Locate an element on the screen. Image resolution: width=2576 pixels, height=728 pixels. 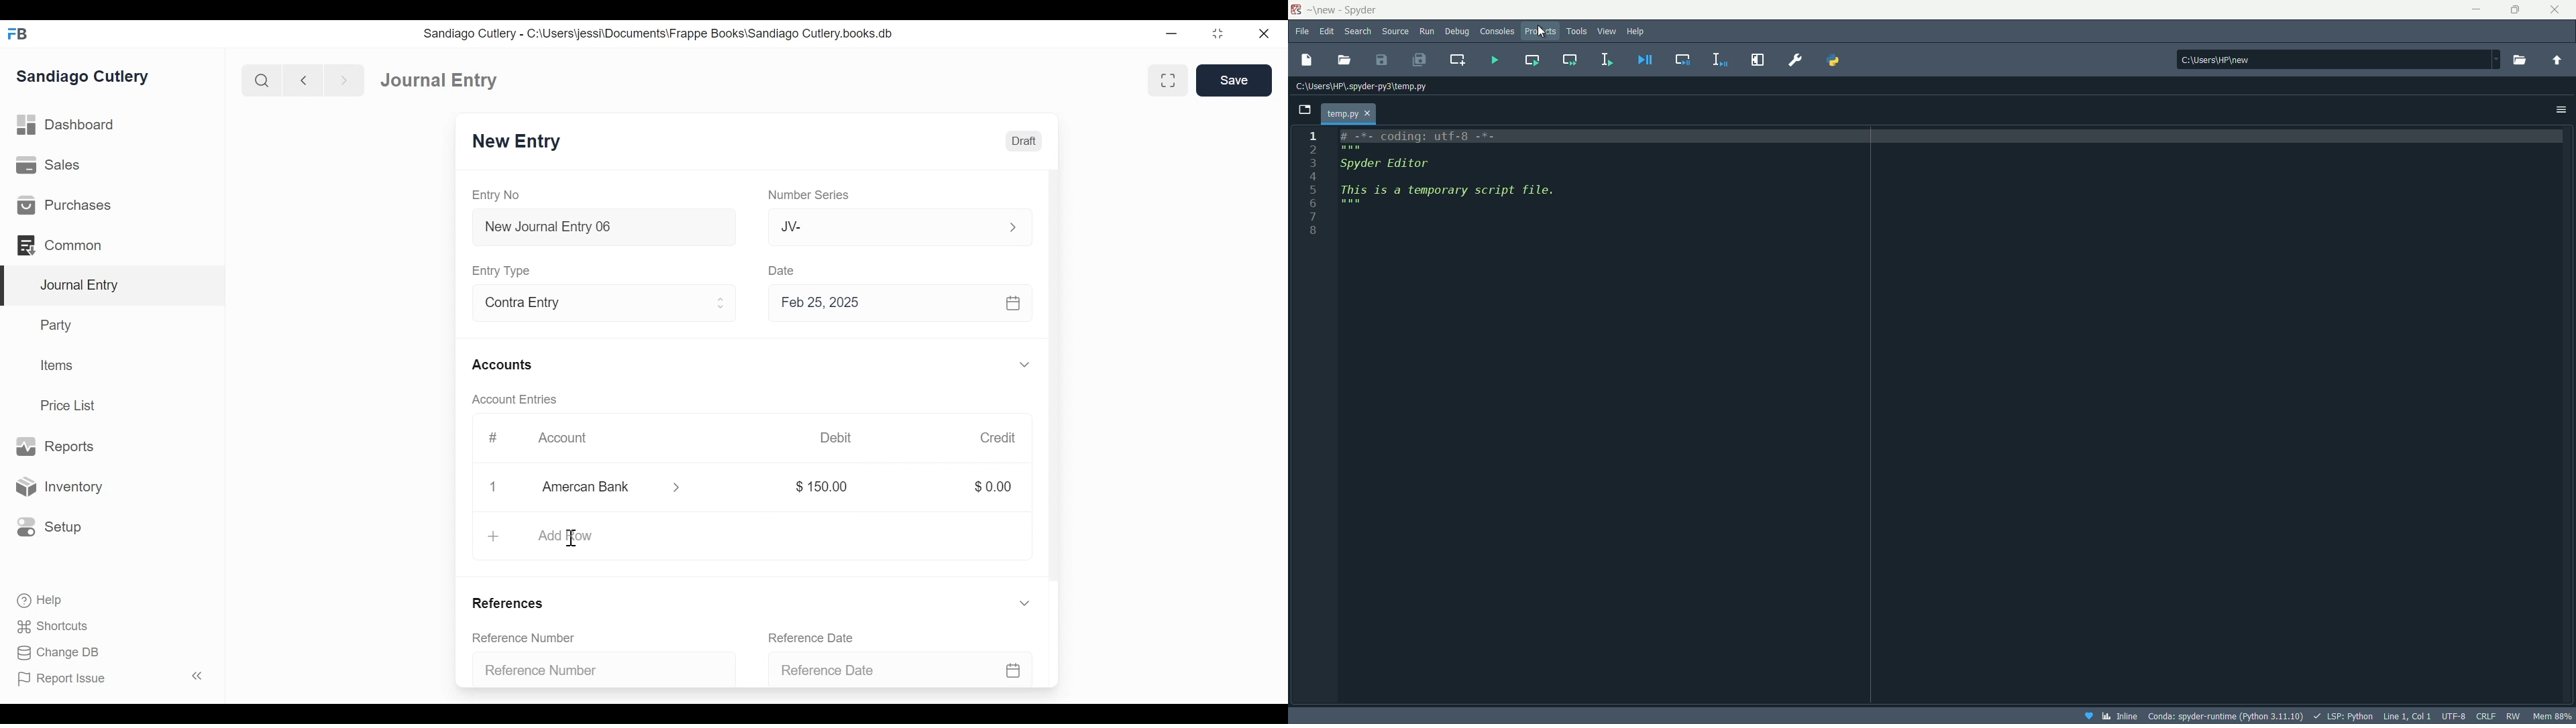
Draft is located at coordinates (1024, 141).